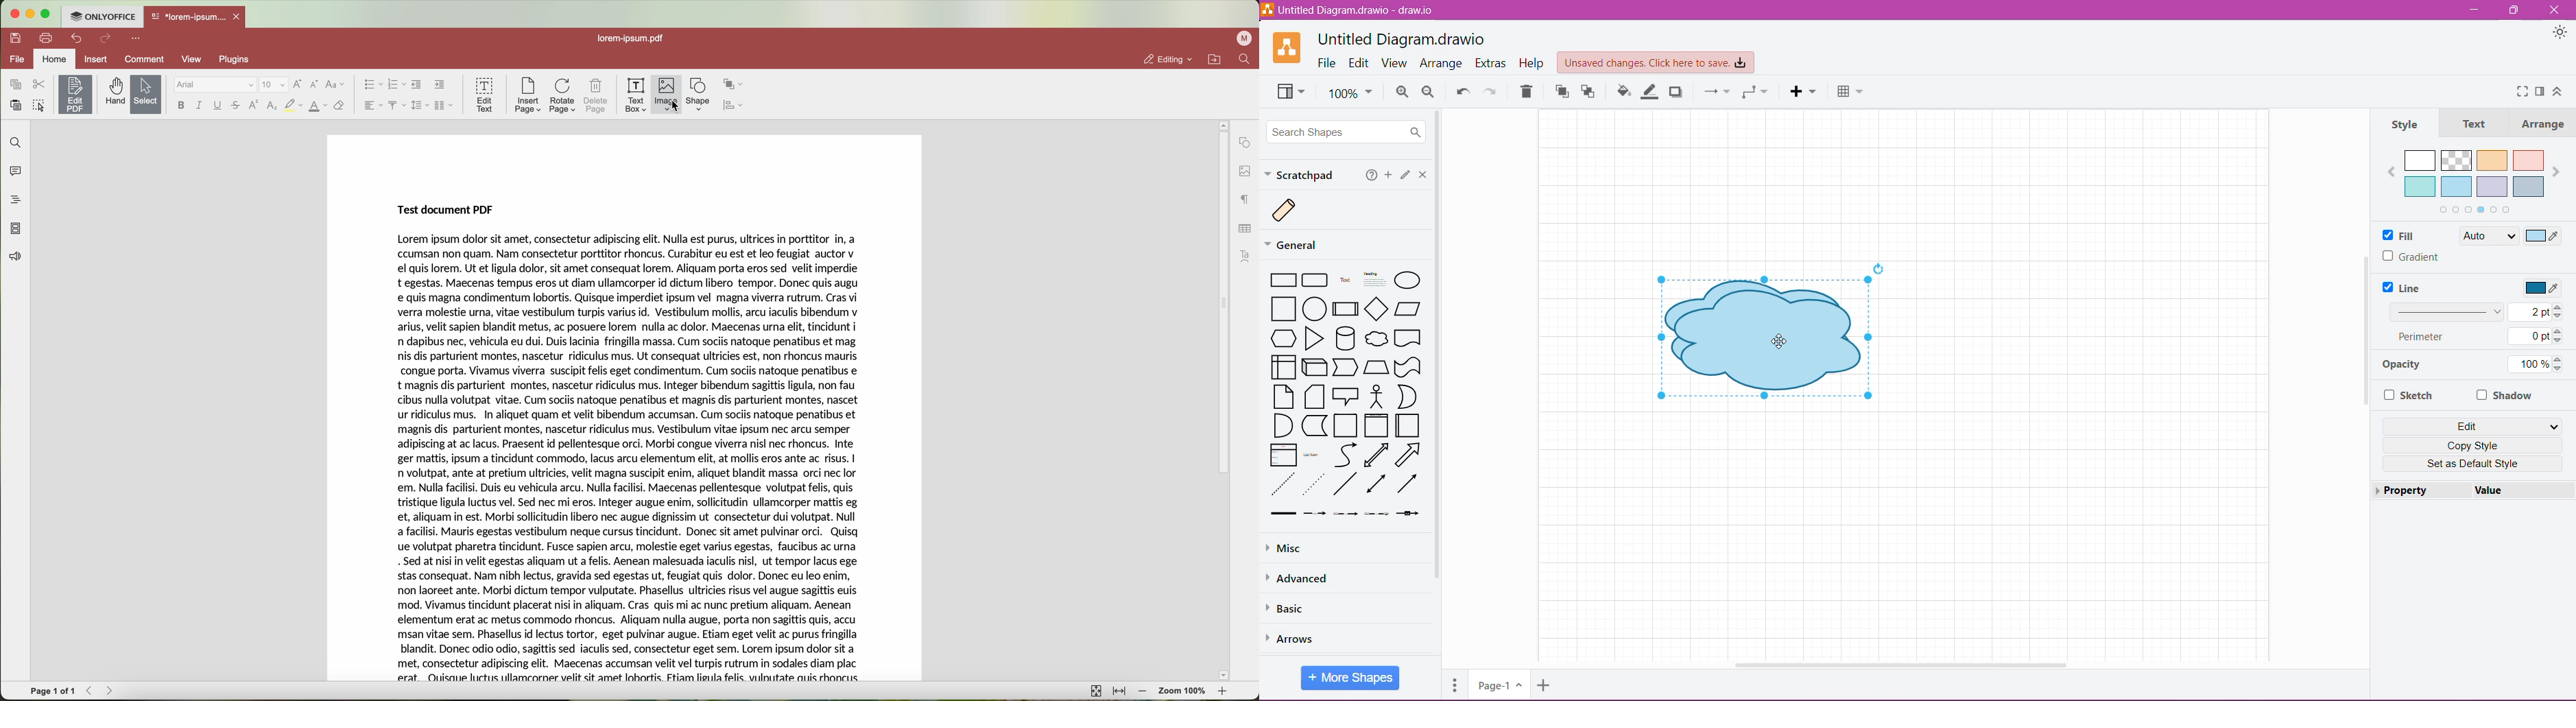 The height and width of the screenshot is (728, 2576). I want to click on Search Shapes, so click(1344, 130).